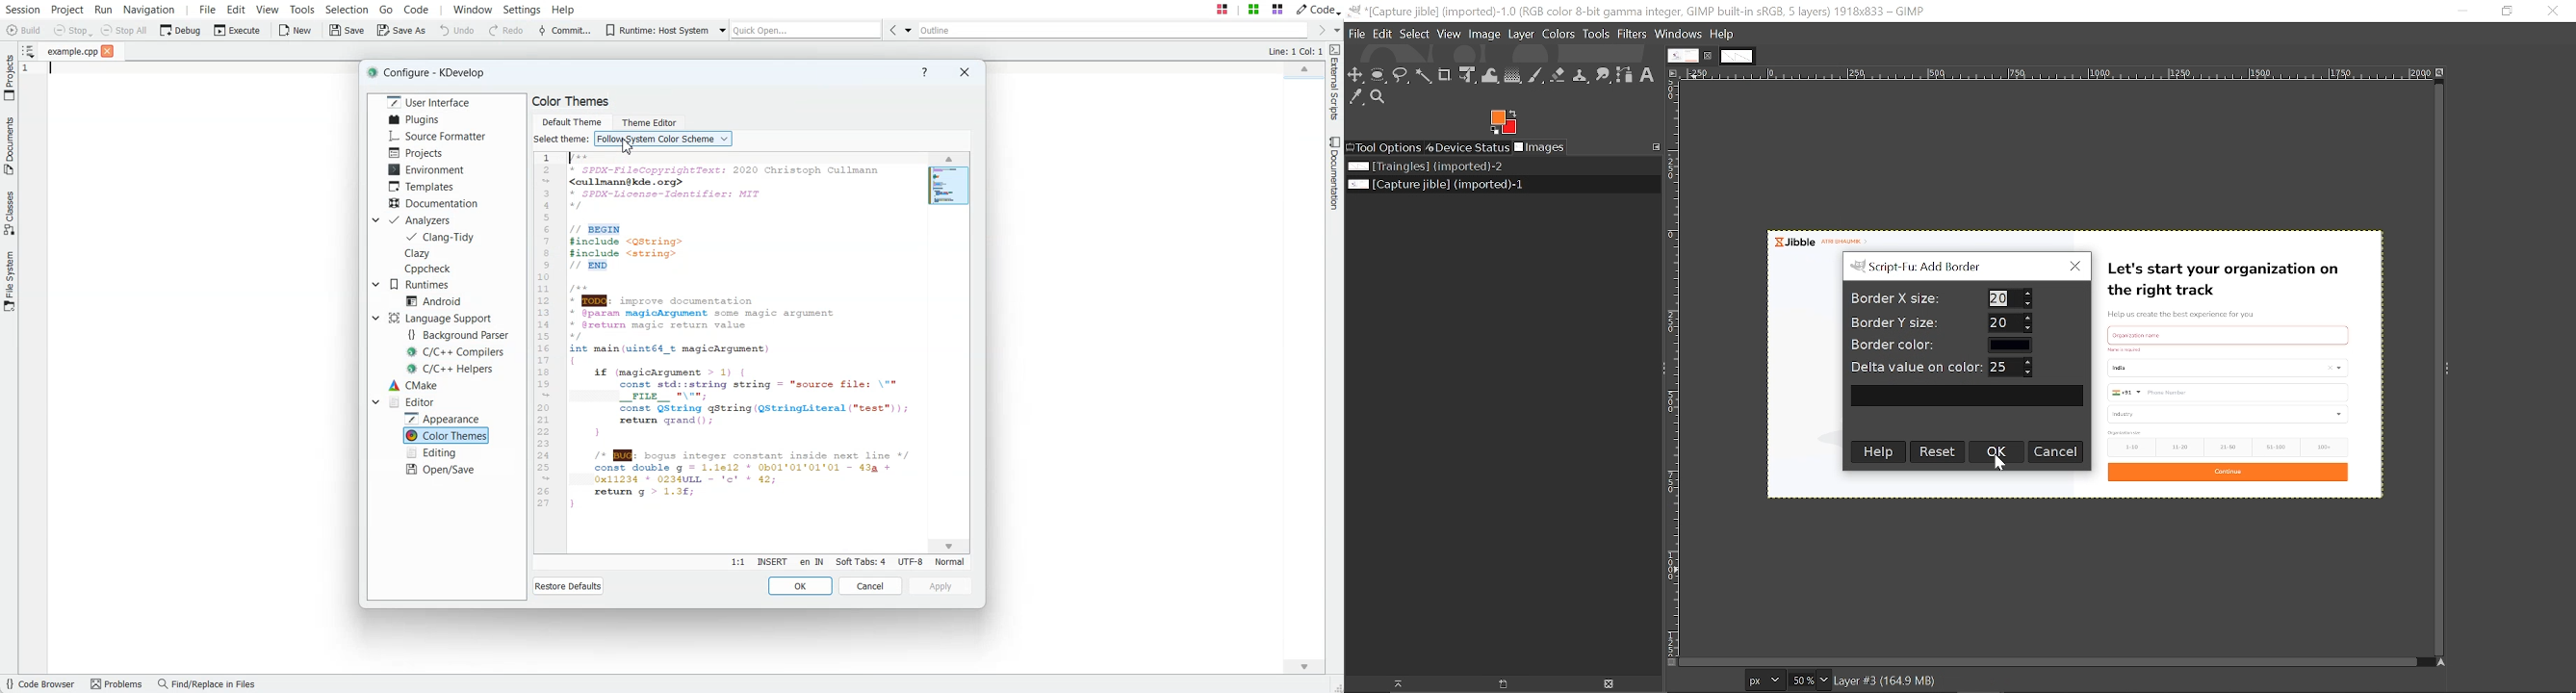 The width and height of the screenshot is (2576, 700). Describe the element at coordinates (2076, 267) in the screenshot. I see `Close` at that location.